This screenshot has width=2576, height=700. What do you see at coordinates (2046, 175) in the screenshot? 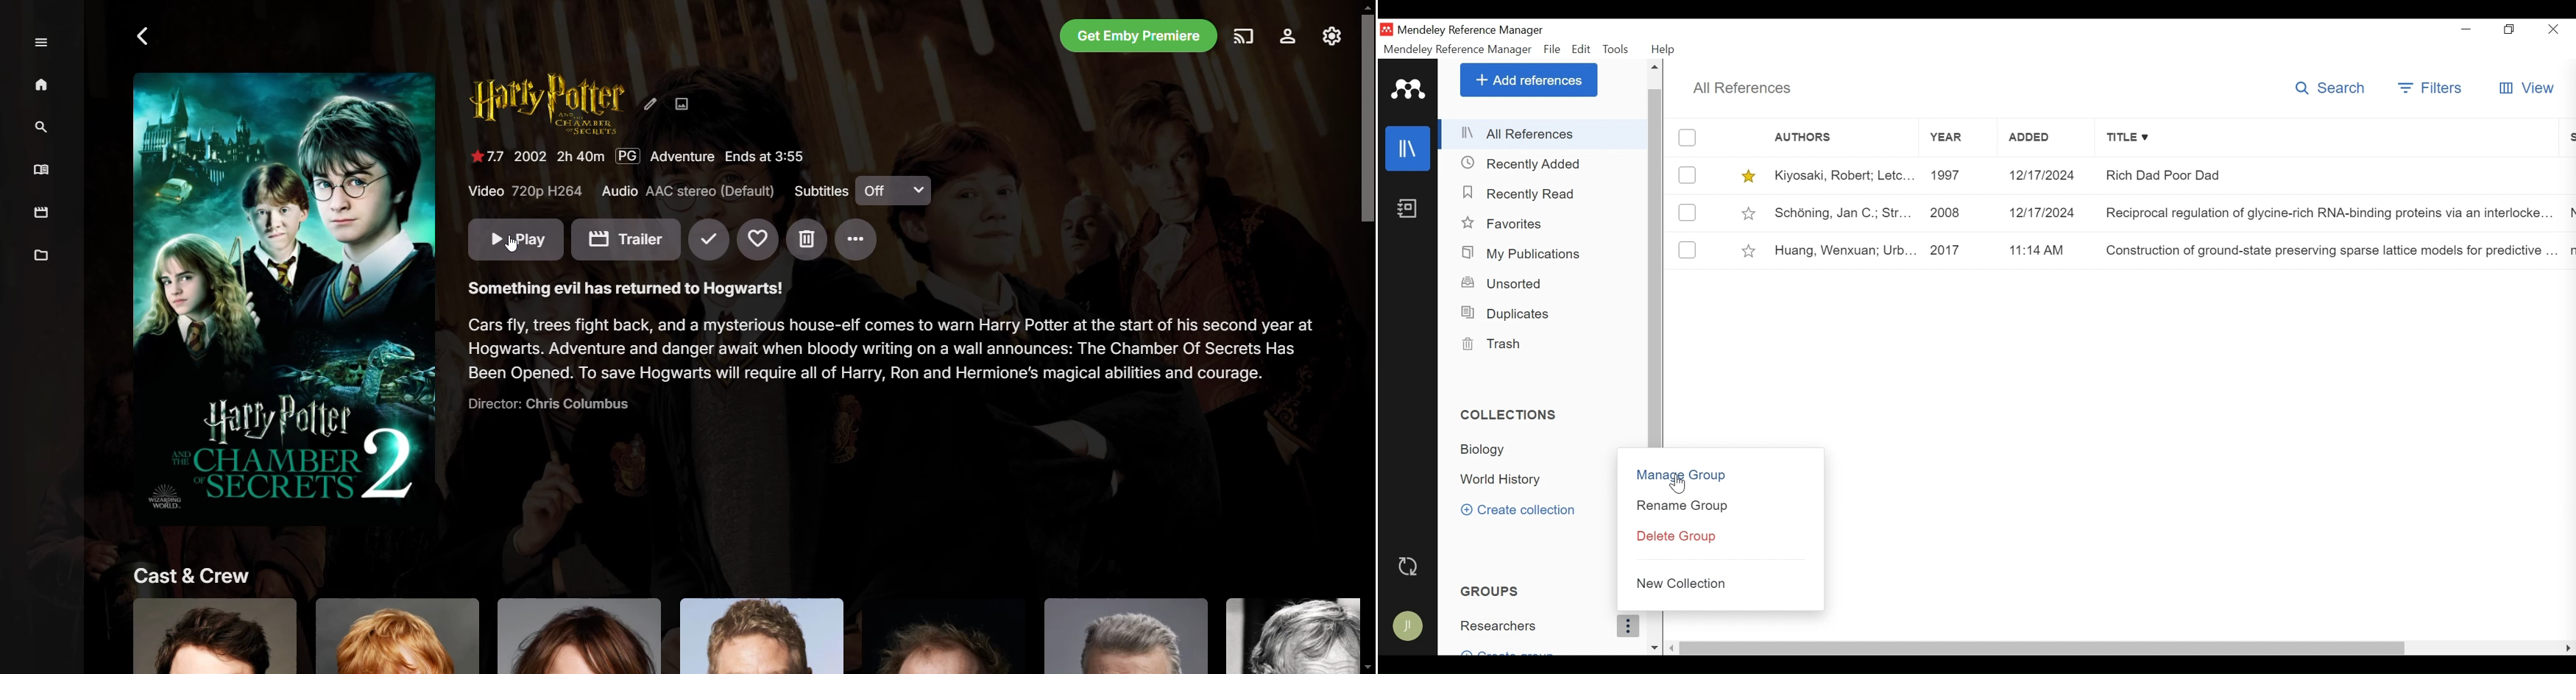
I see `12/12/2024` at bounding box center [2046, 175].